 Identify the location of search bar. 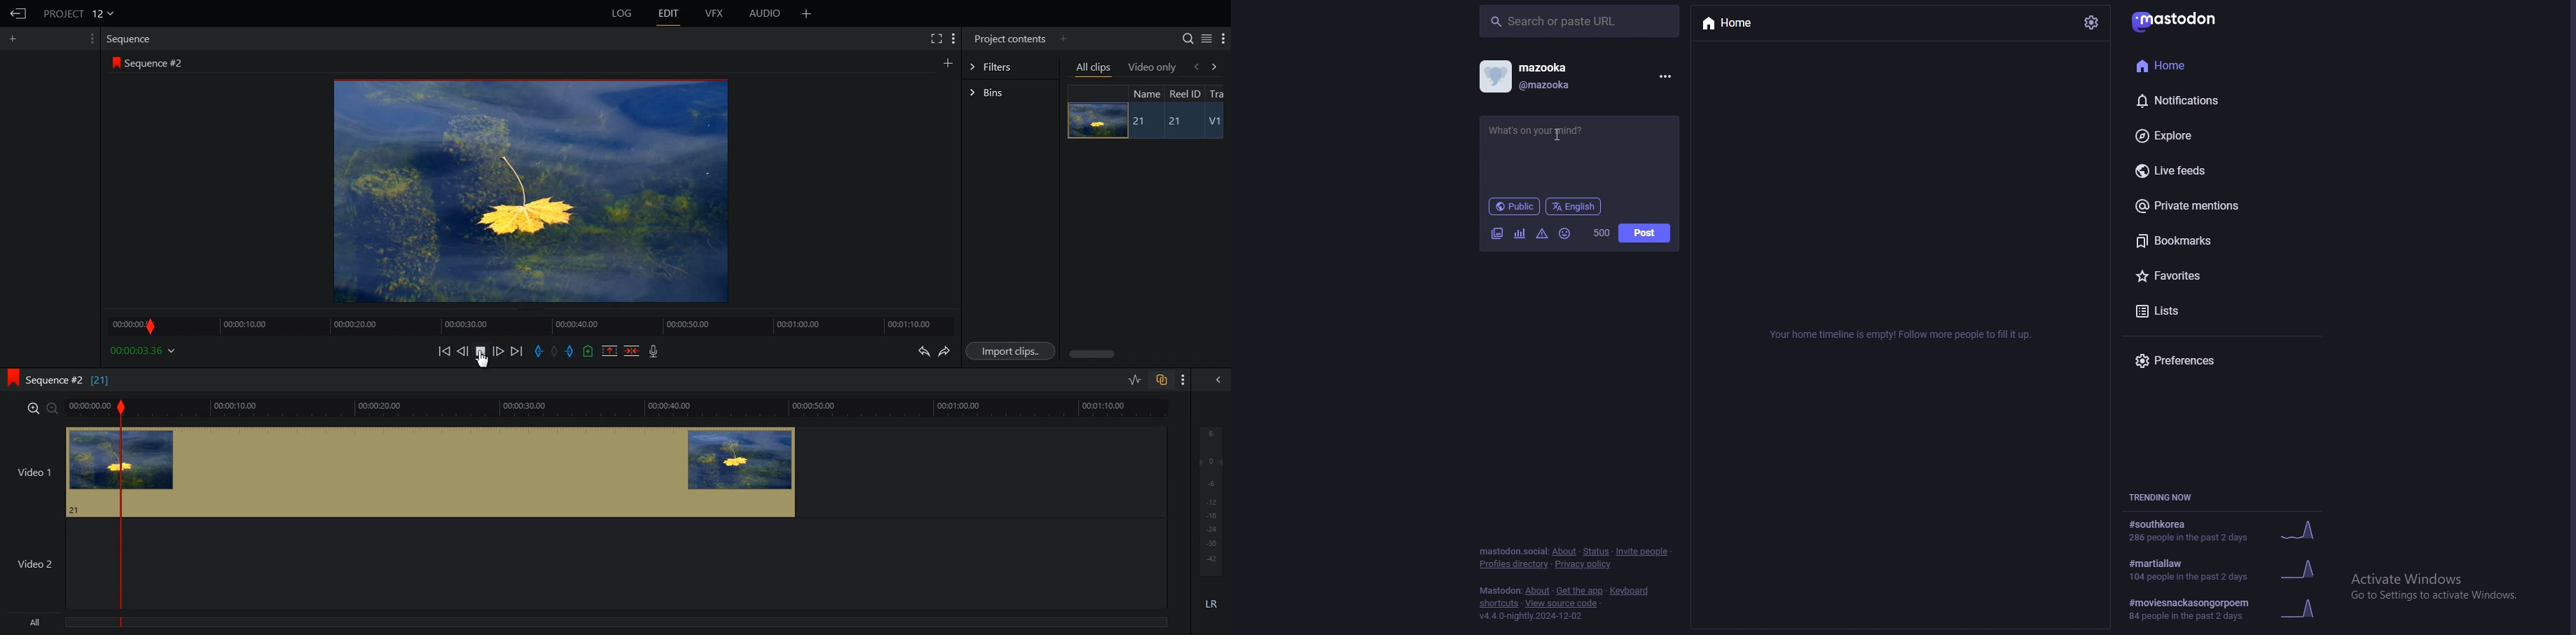
(1580, 21).